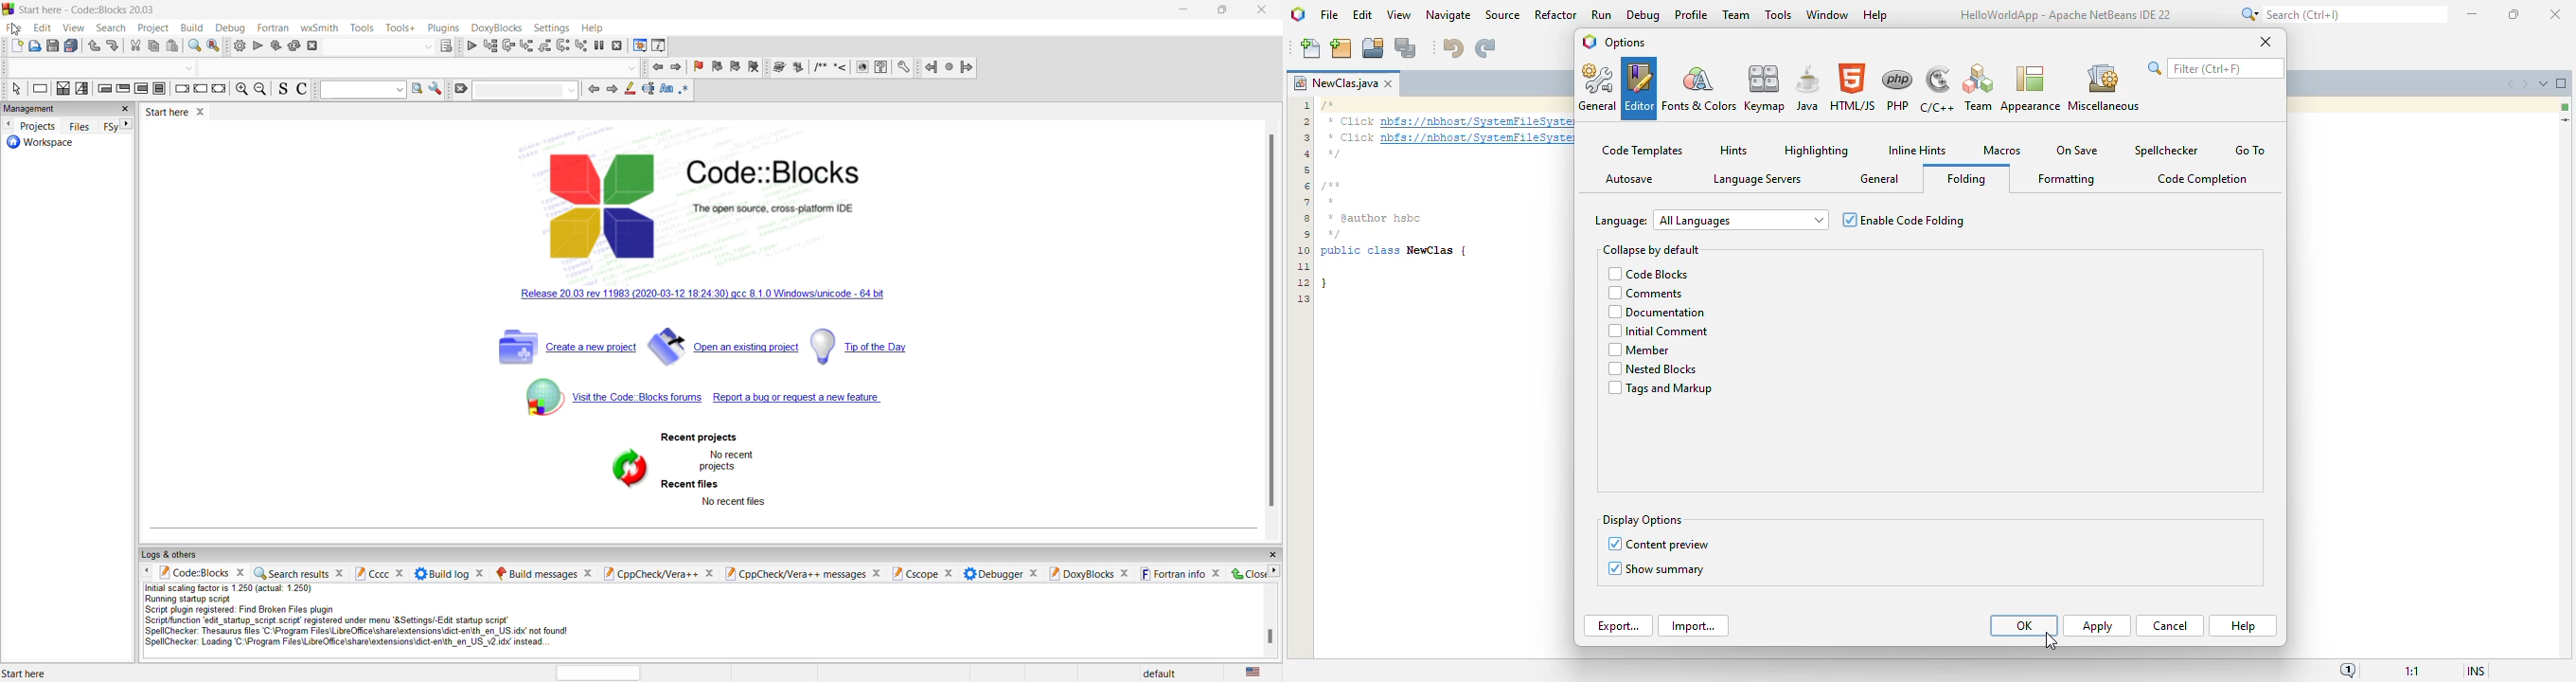  I want to click on edit, so click(17, 29).